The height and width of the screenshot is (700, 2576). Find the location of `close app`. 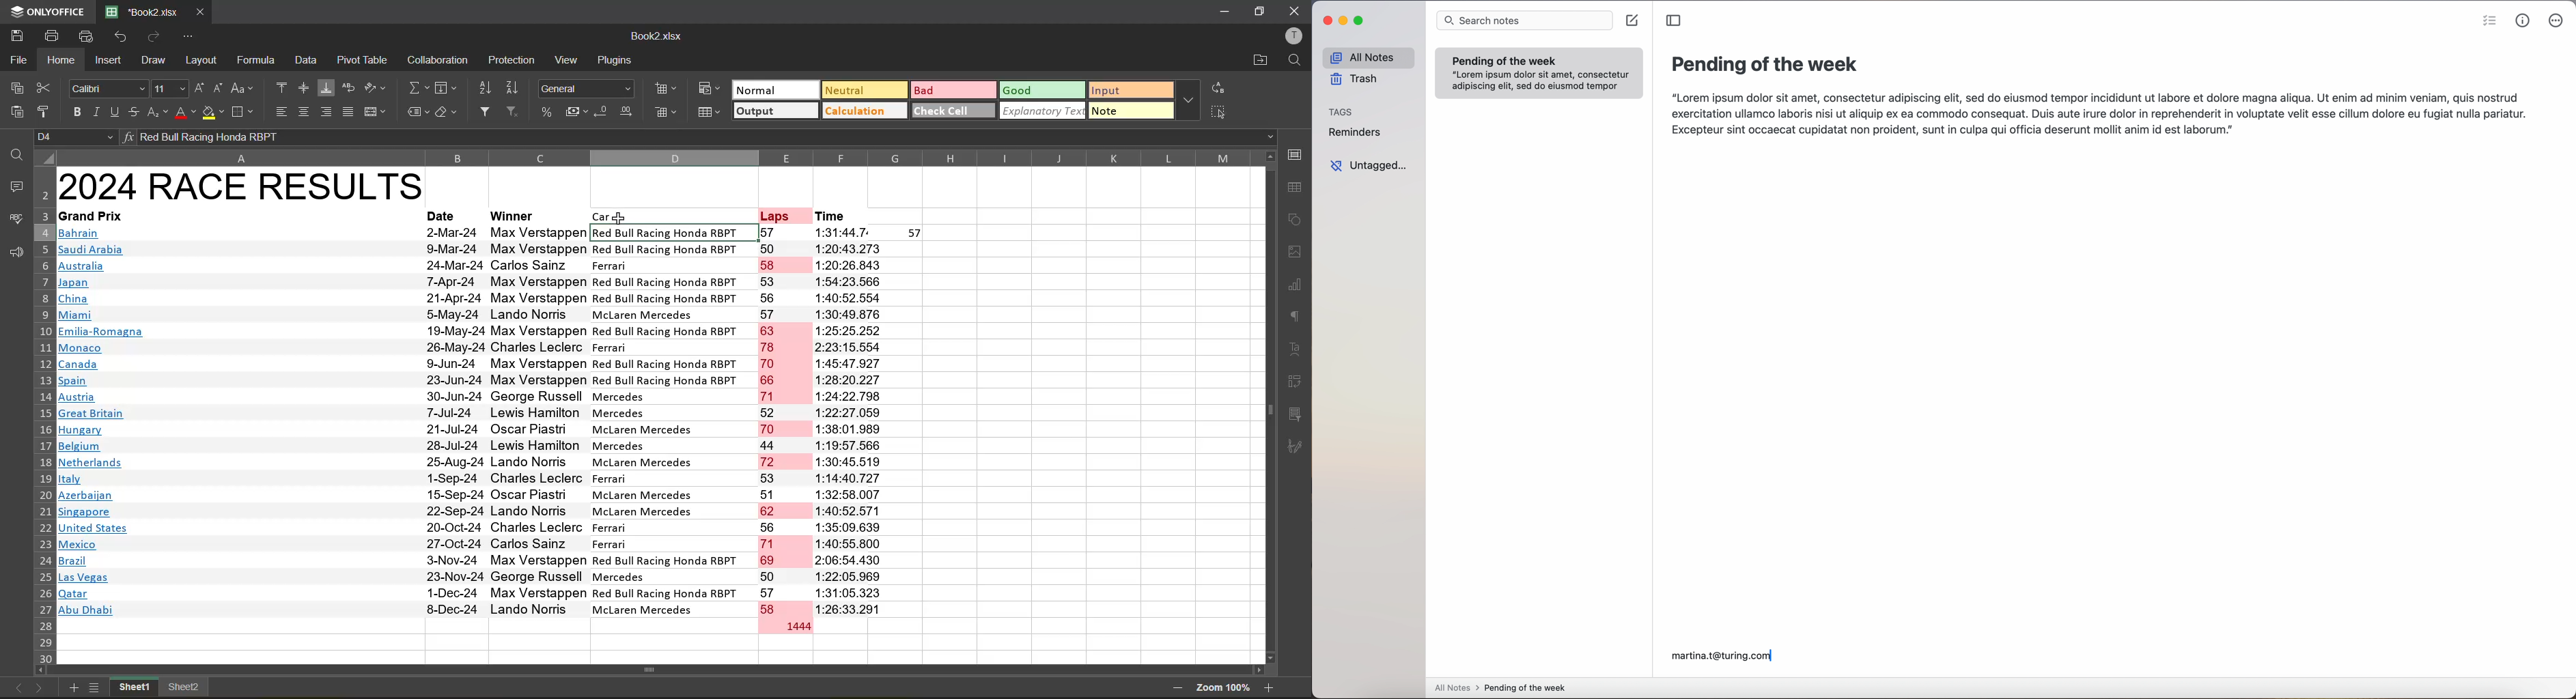

close app is located at coordinates (1324, 21).